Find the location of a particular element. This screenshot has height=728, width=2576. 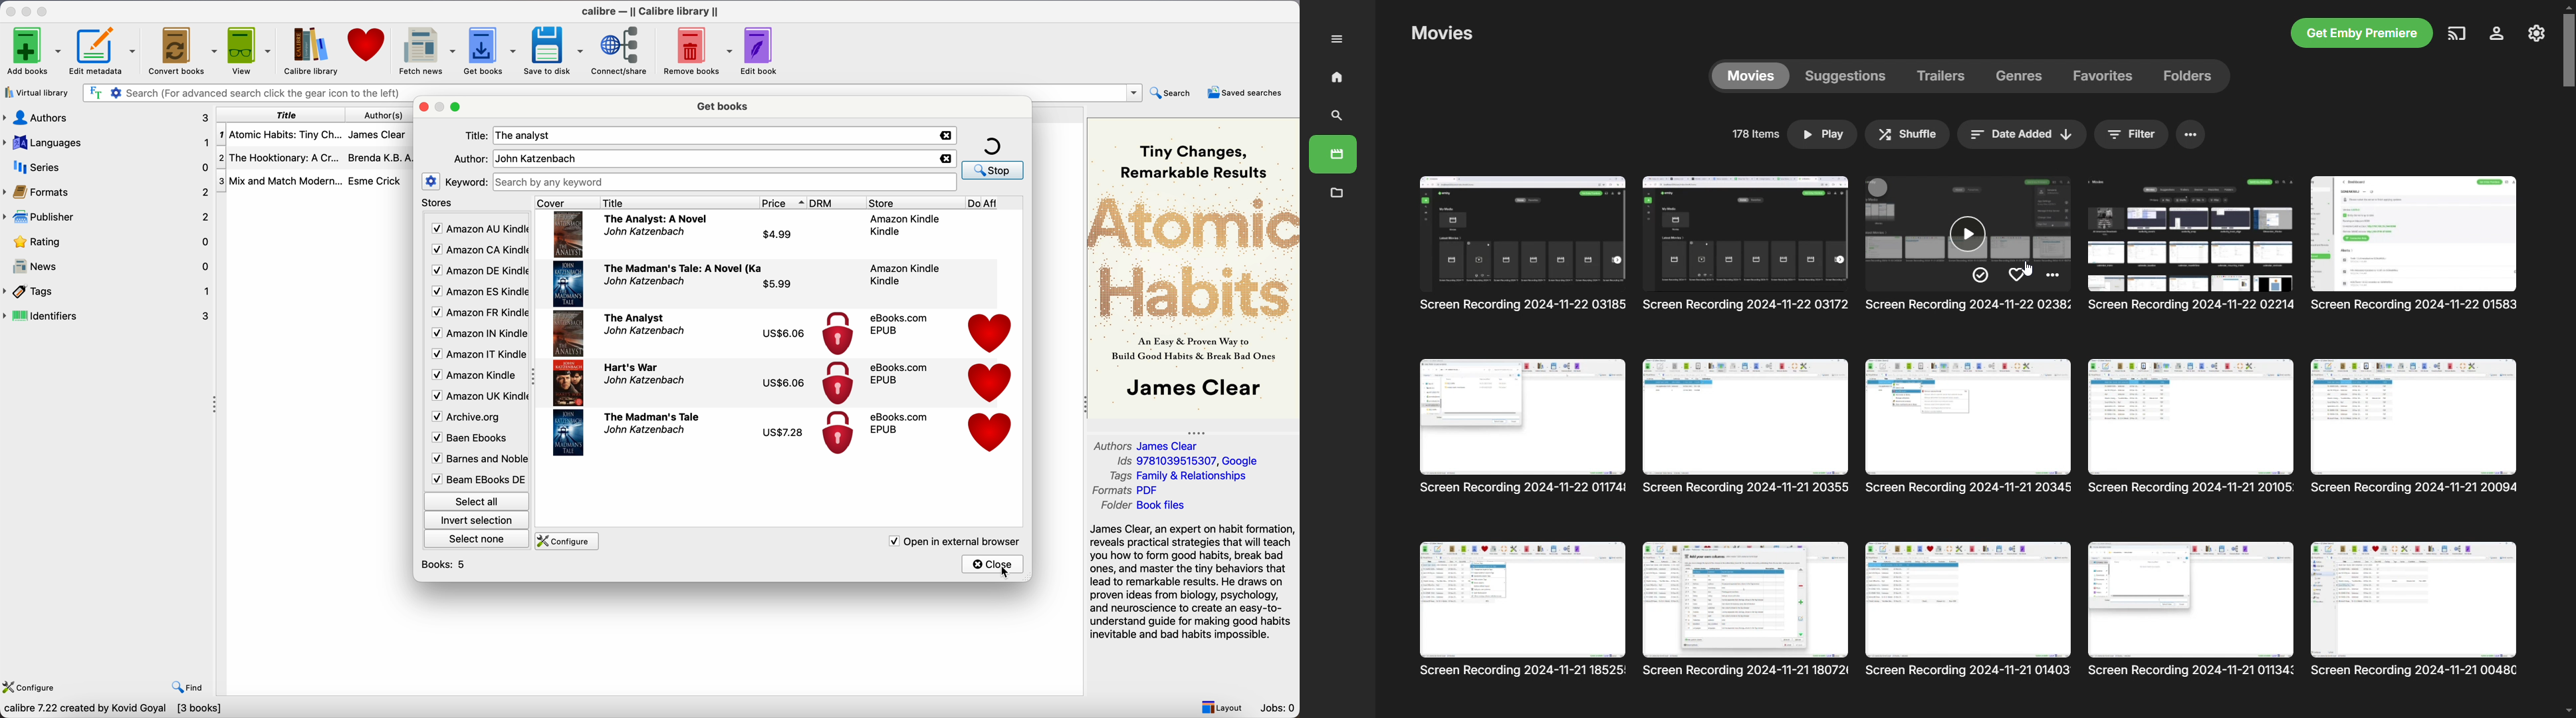

Book cover page is located at coordinates (568, 383).